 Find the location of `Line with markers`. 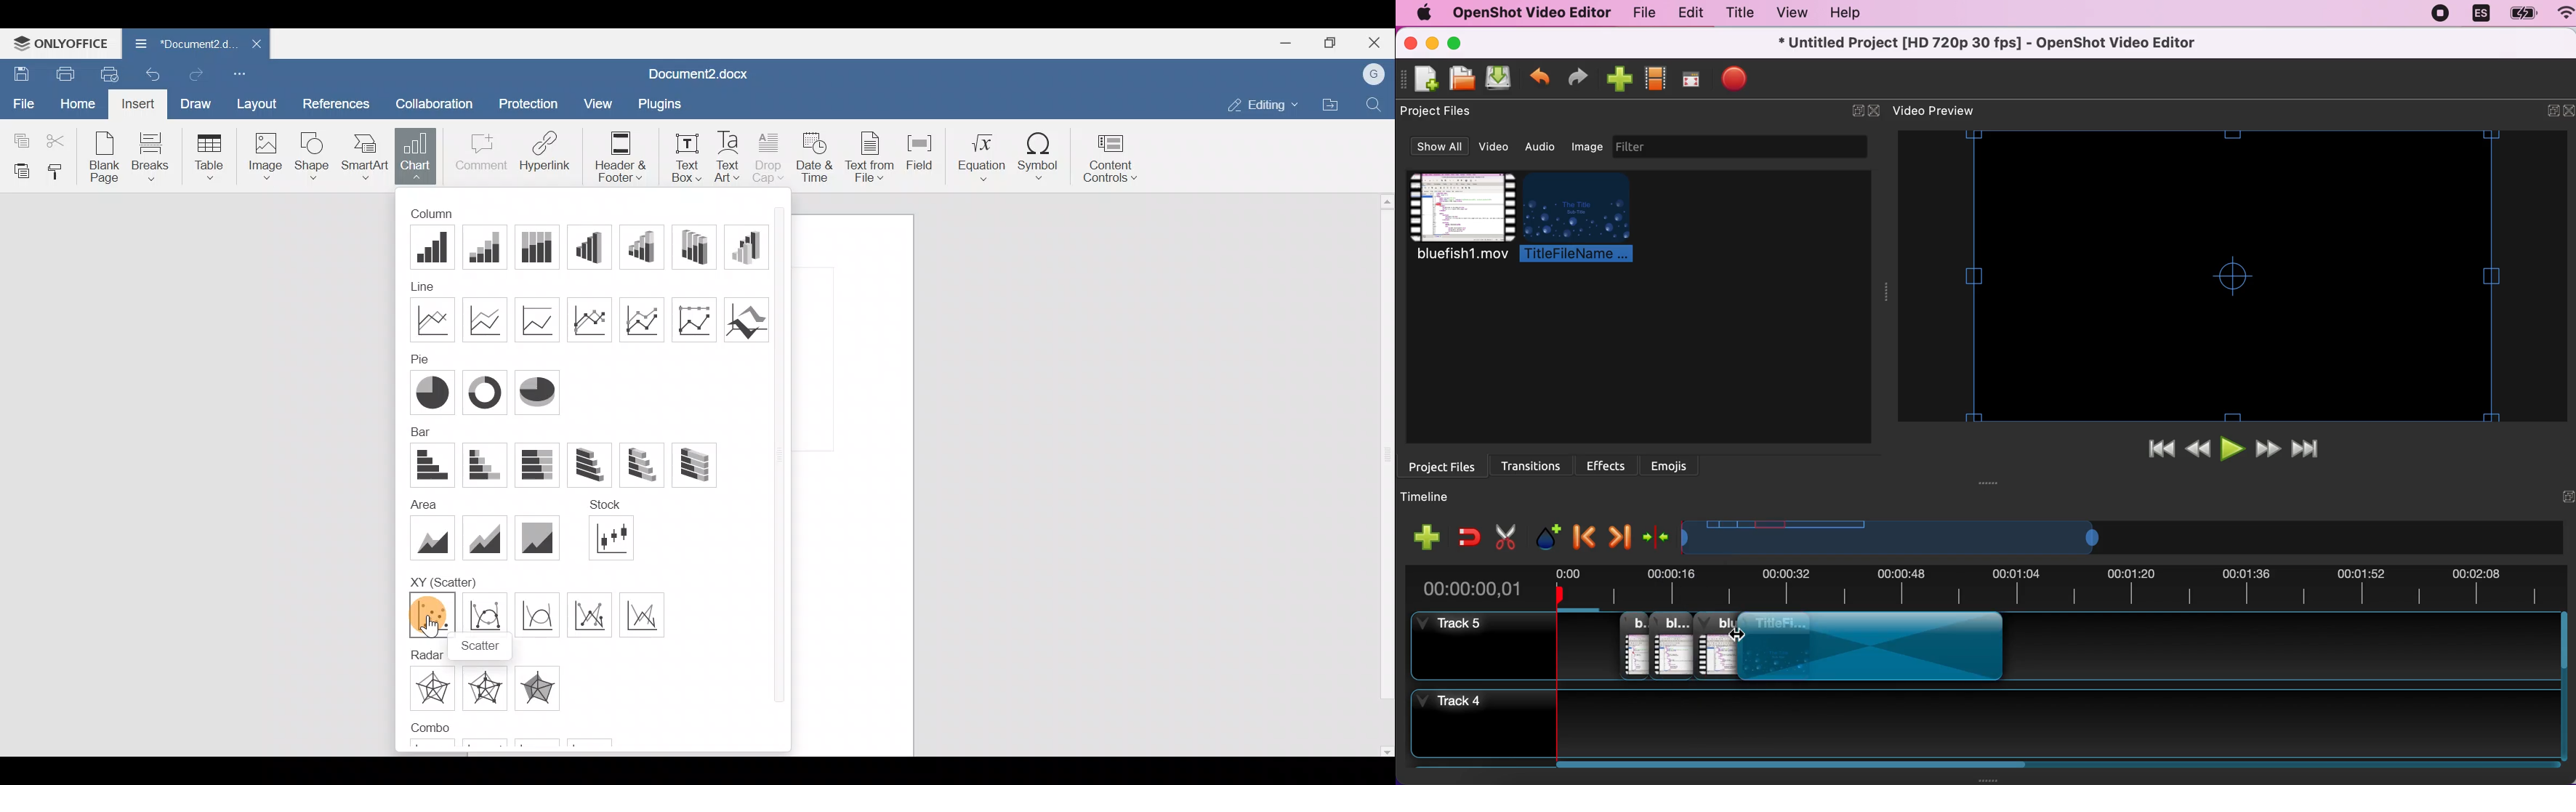

Line with markers is located at coordinates (592, 318).